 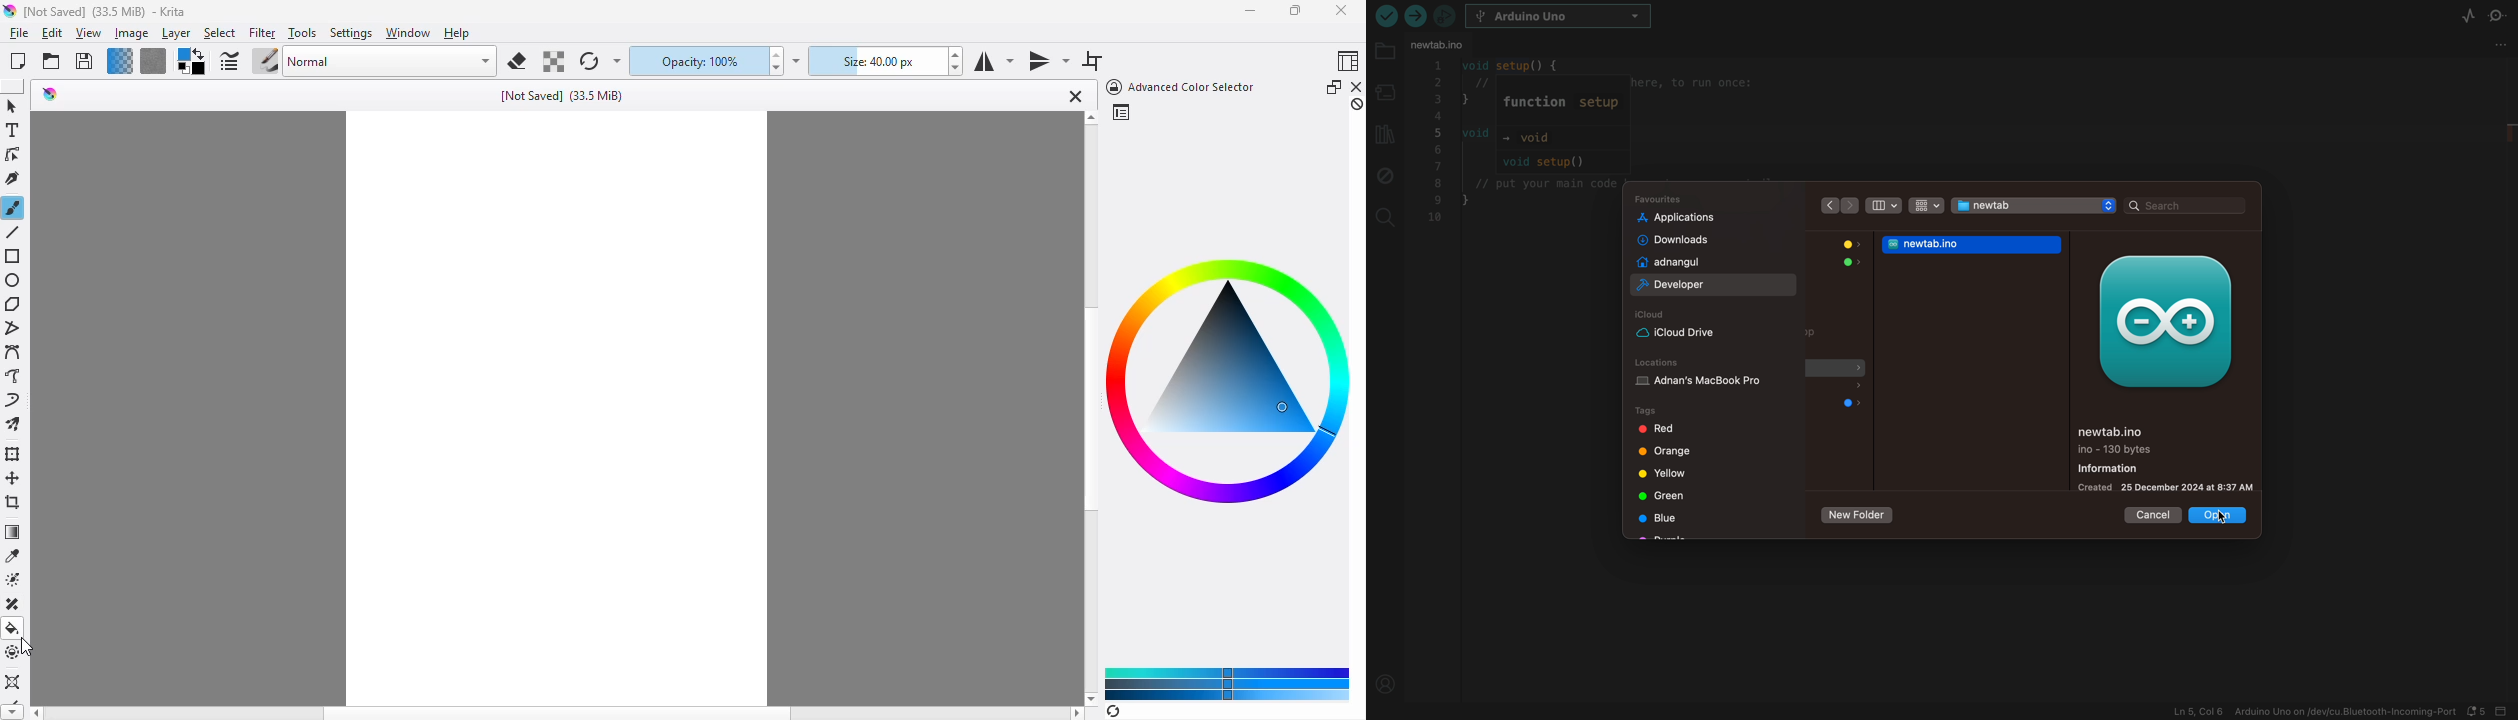 What do you see at coordinates (1837, 388) in the screenshot?
I see `file` at bounding box center [1837, 388].